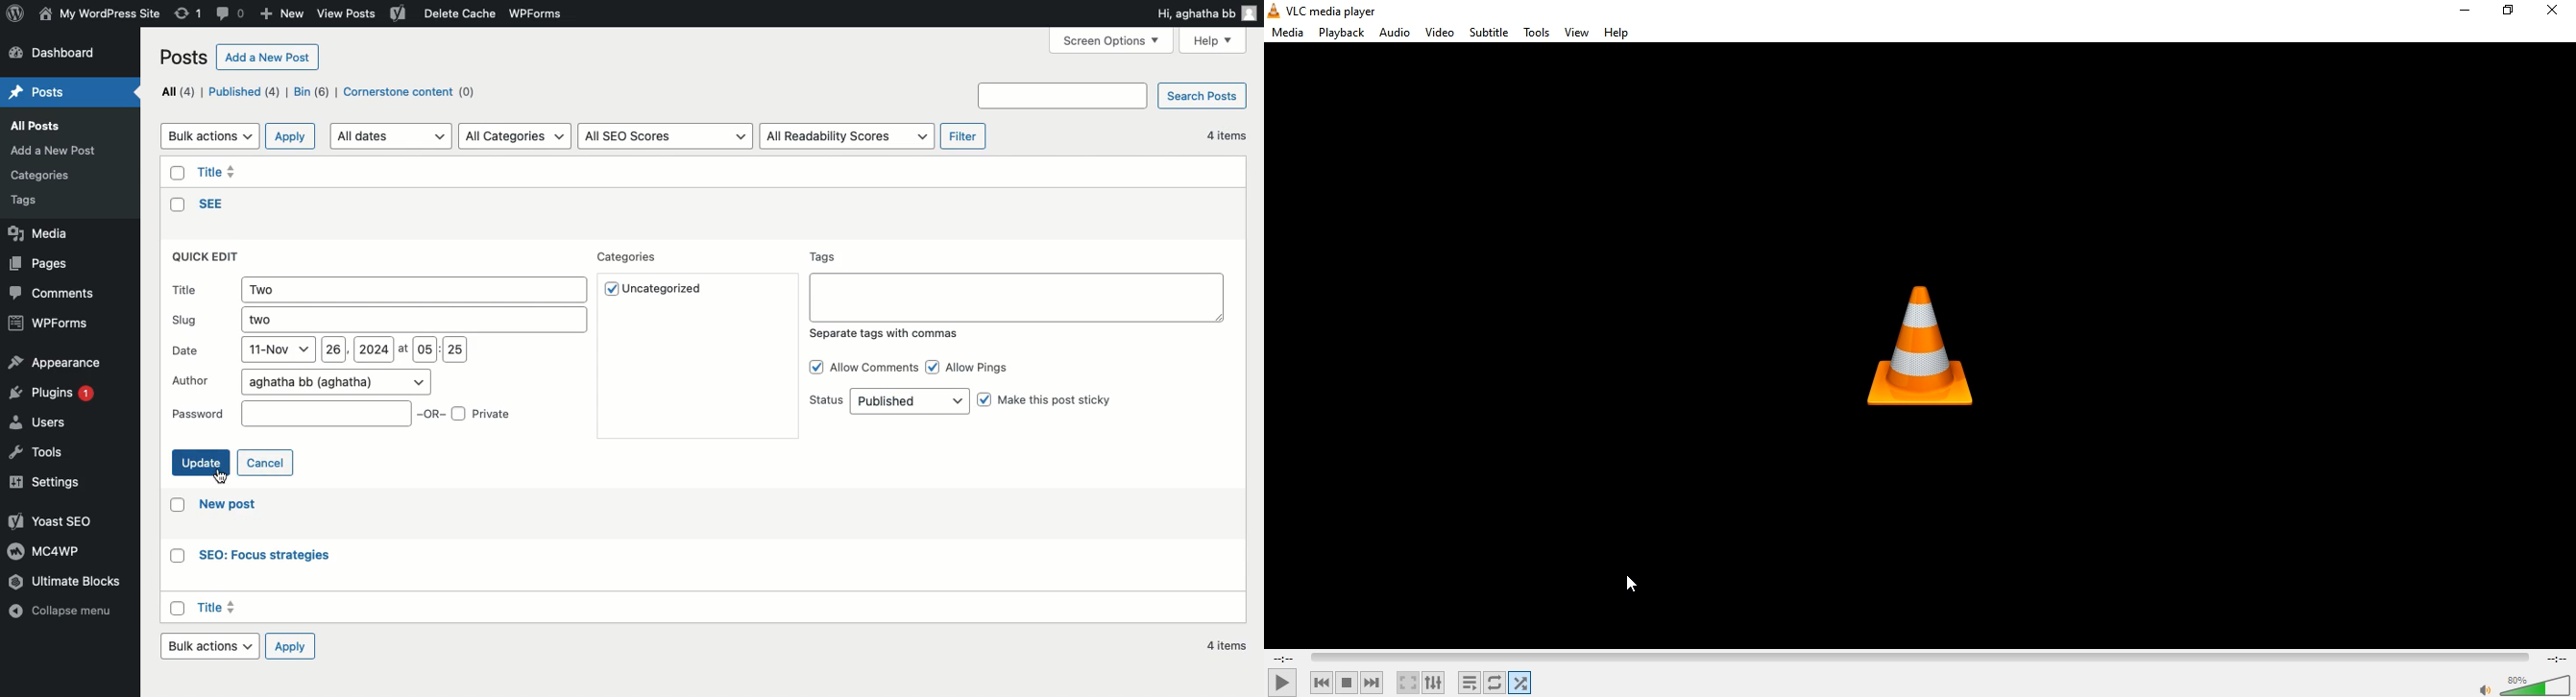 The image size is (2576, 700). I want to click on Add a new post, so click(270, 58).